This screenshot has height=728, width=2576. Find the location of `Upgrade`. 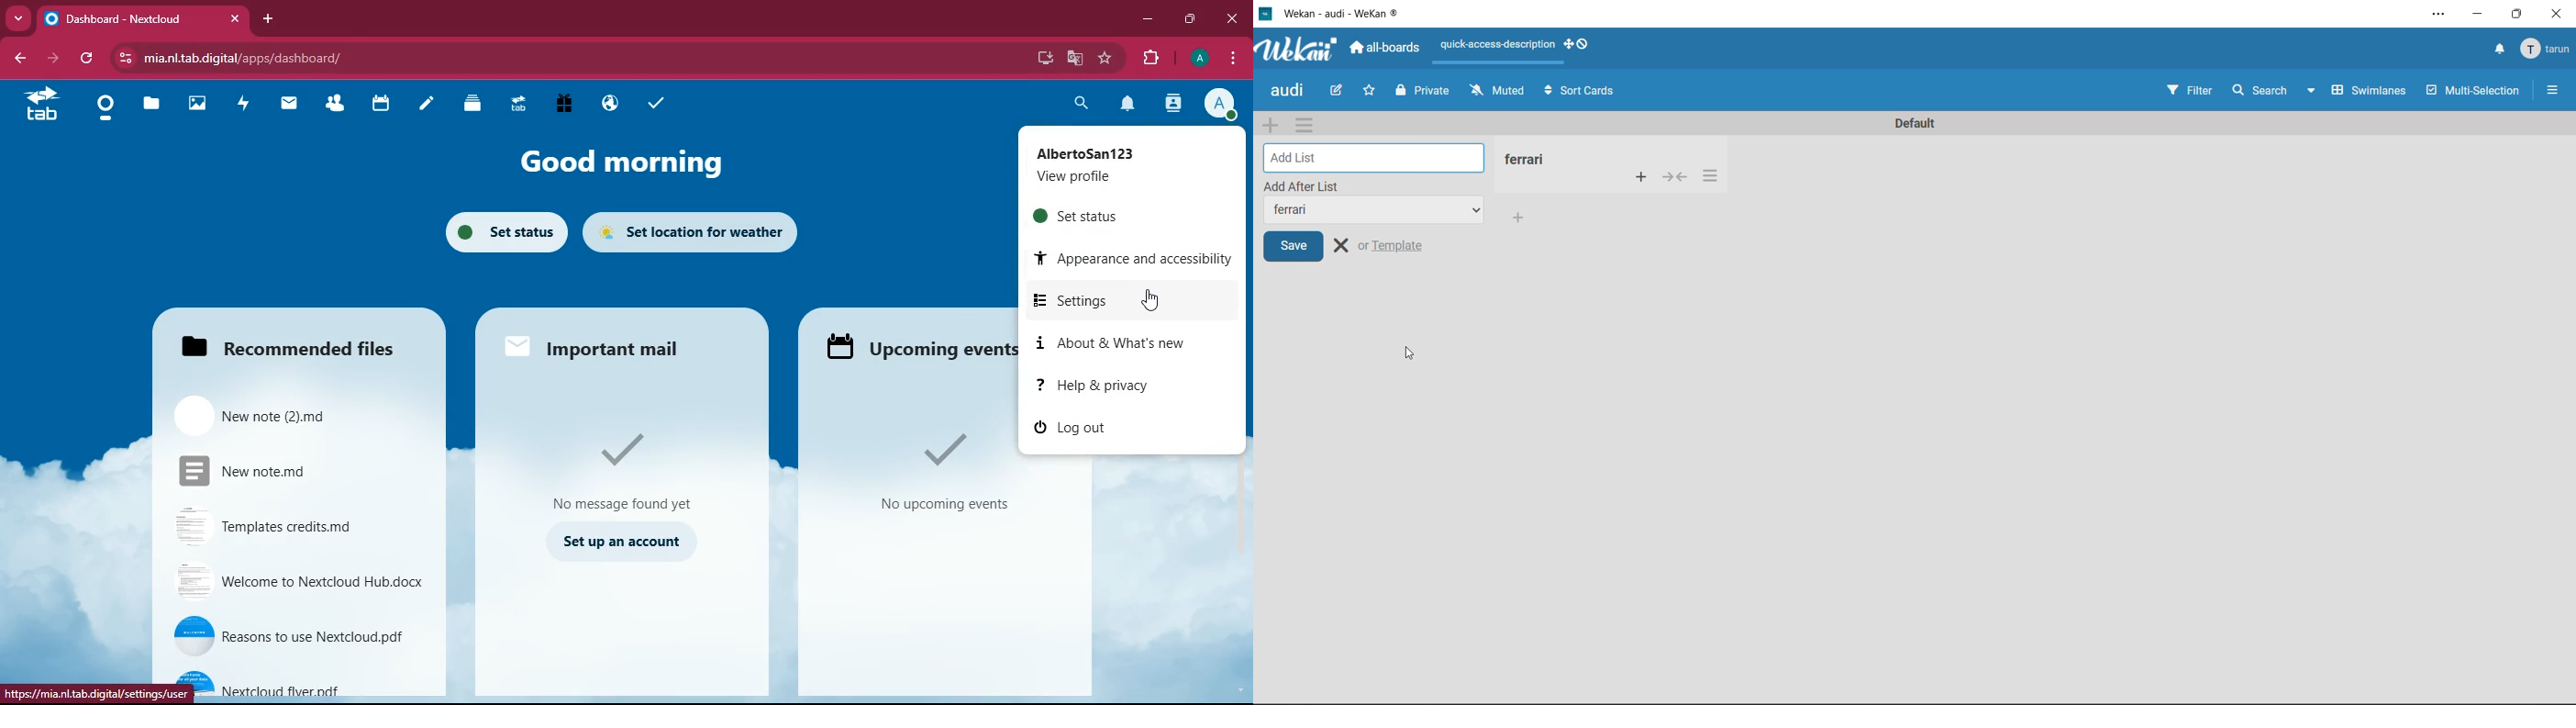

Upgrade is located at coordinates (519, 106).